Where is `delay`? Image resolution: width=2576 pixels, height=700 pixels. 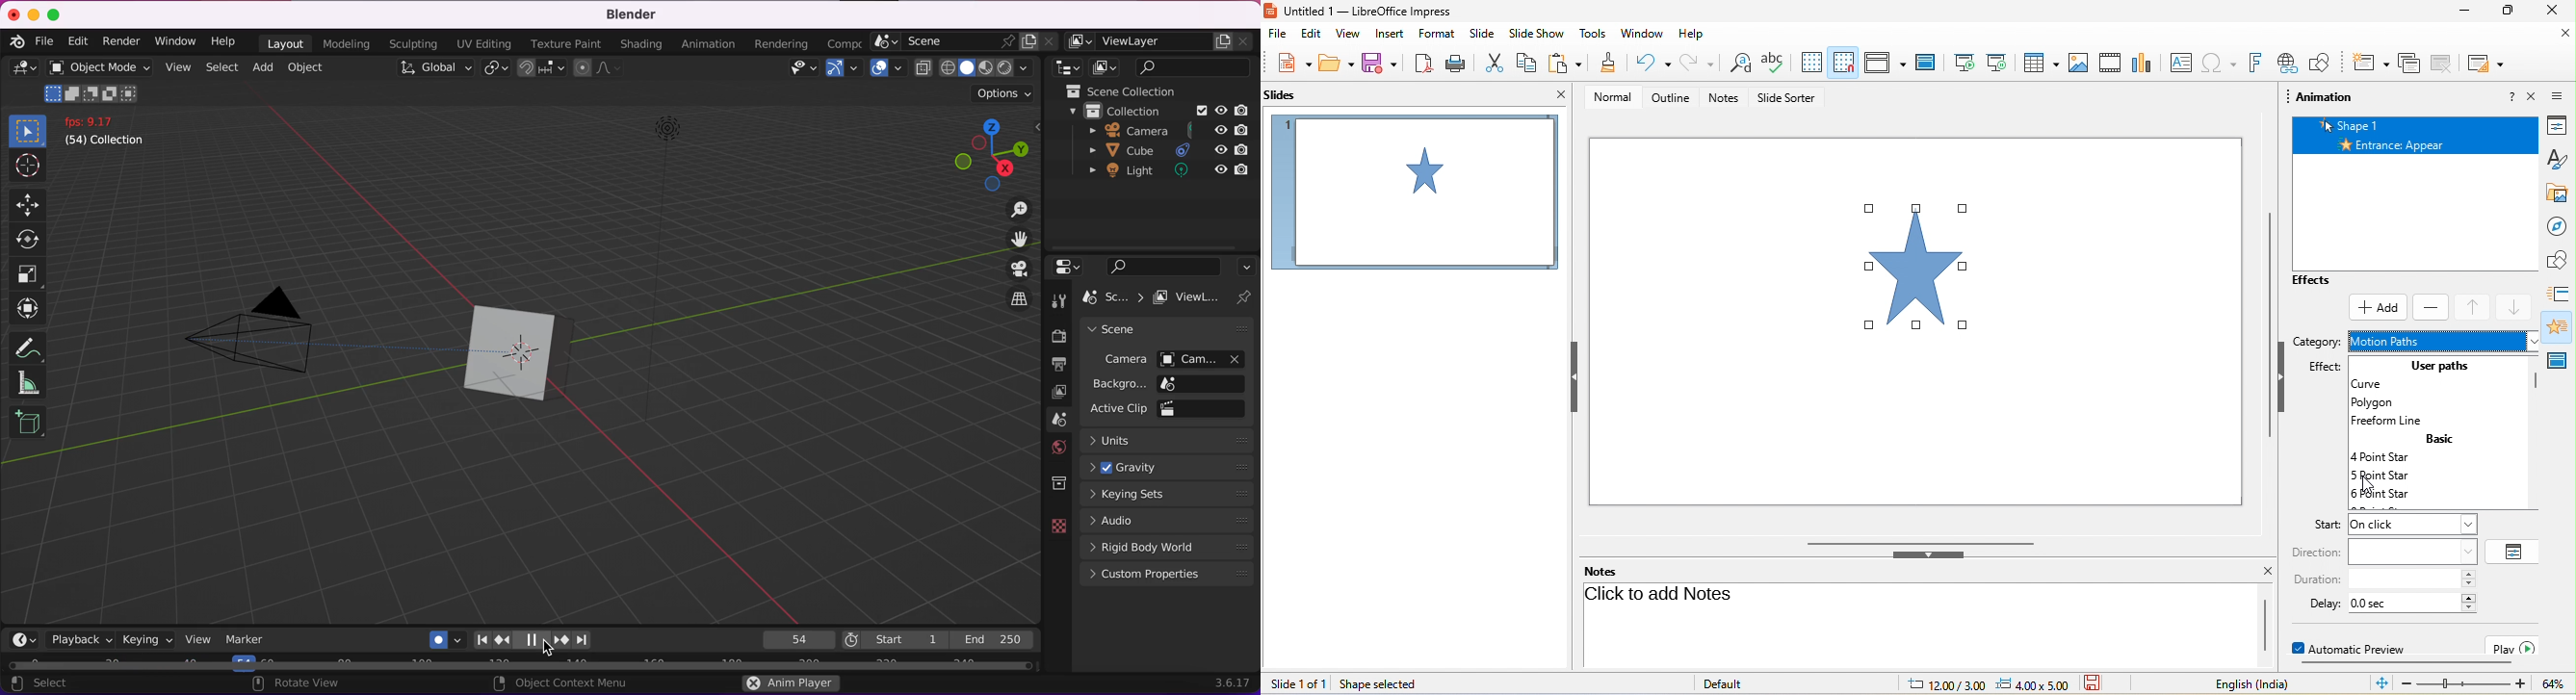 delay is located at coordinates (2318, 603).